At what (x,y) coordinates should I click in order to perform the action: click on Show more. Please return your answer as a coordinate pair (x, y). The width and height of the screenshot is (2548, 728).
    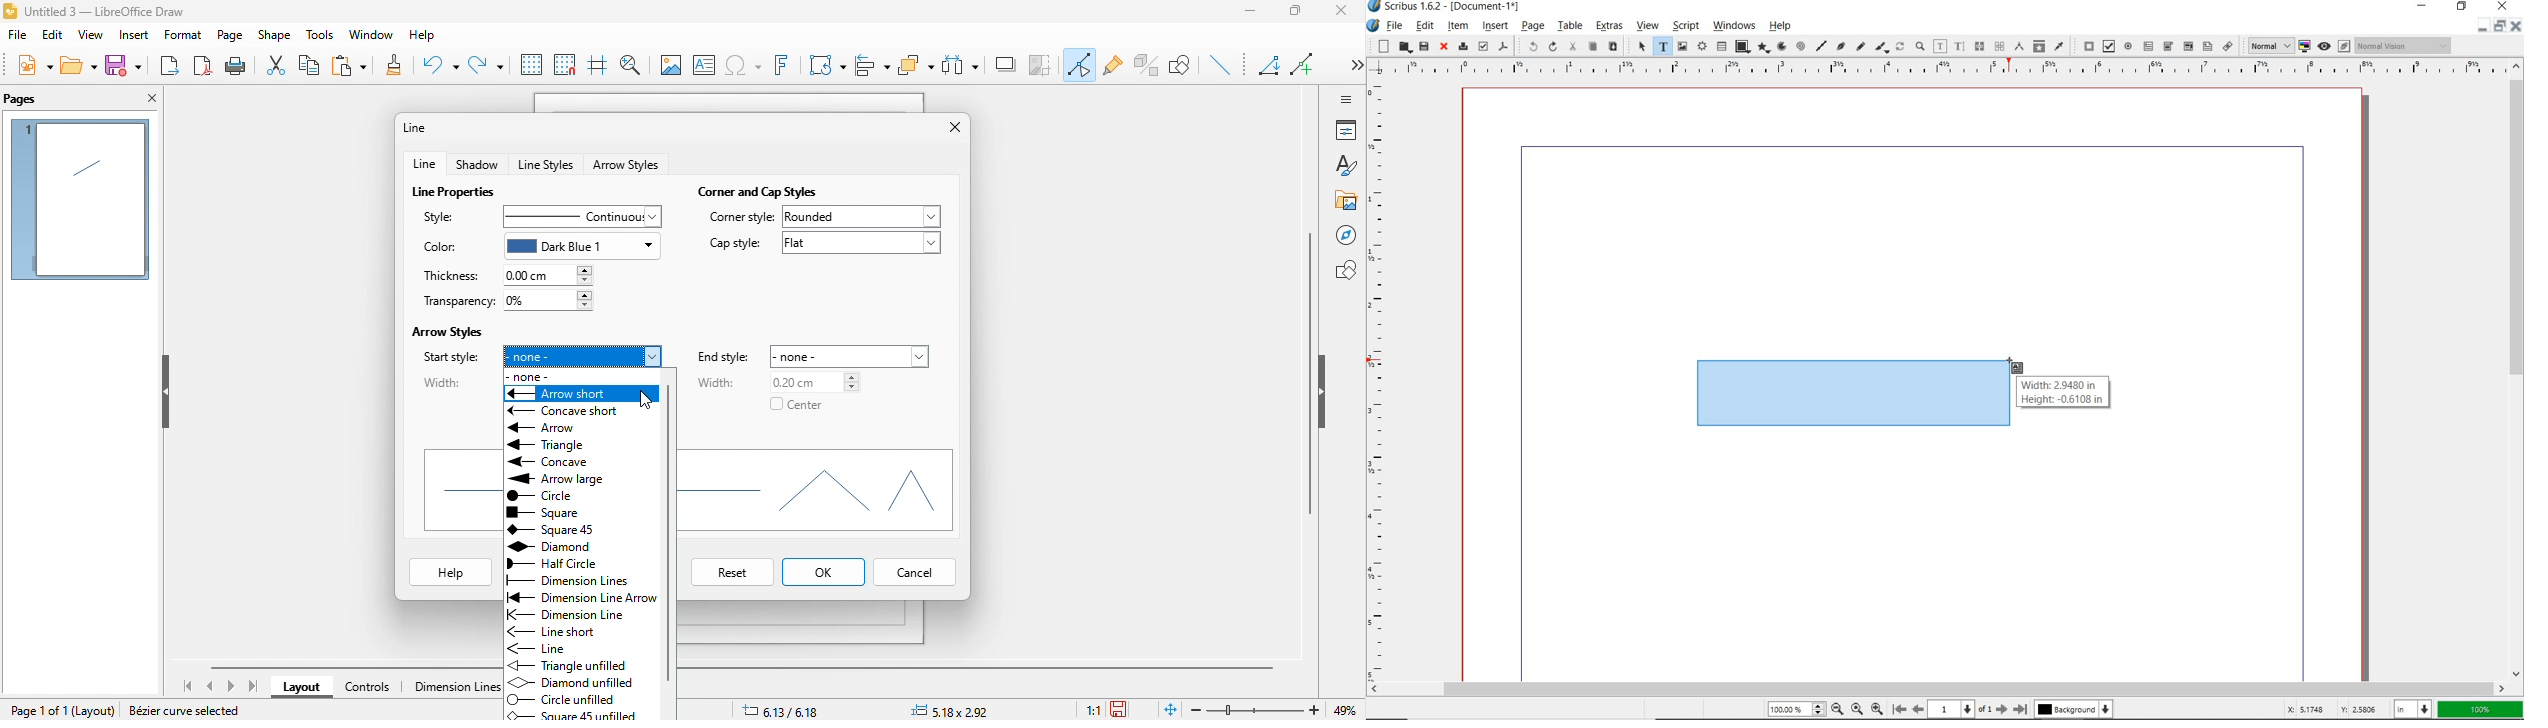
    Looking at the image, I should click on (1349, 58).